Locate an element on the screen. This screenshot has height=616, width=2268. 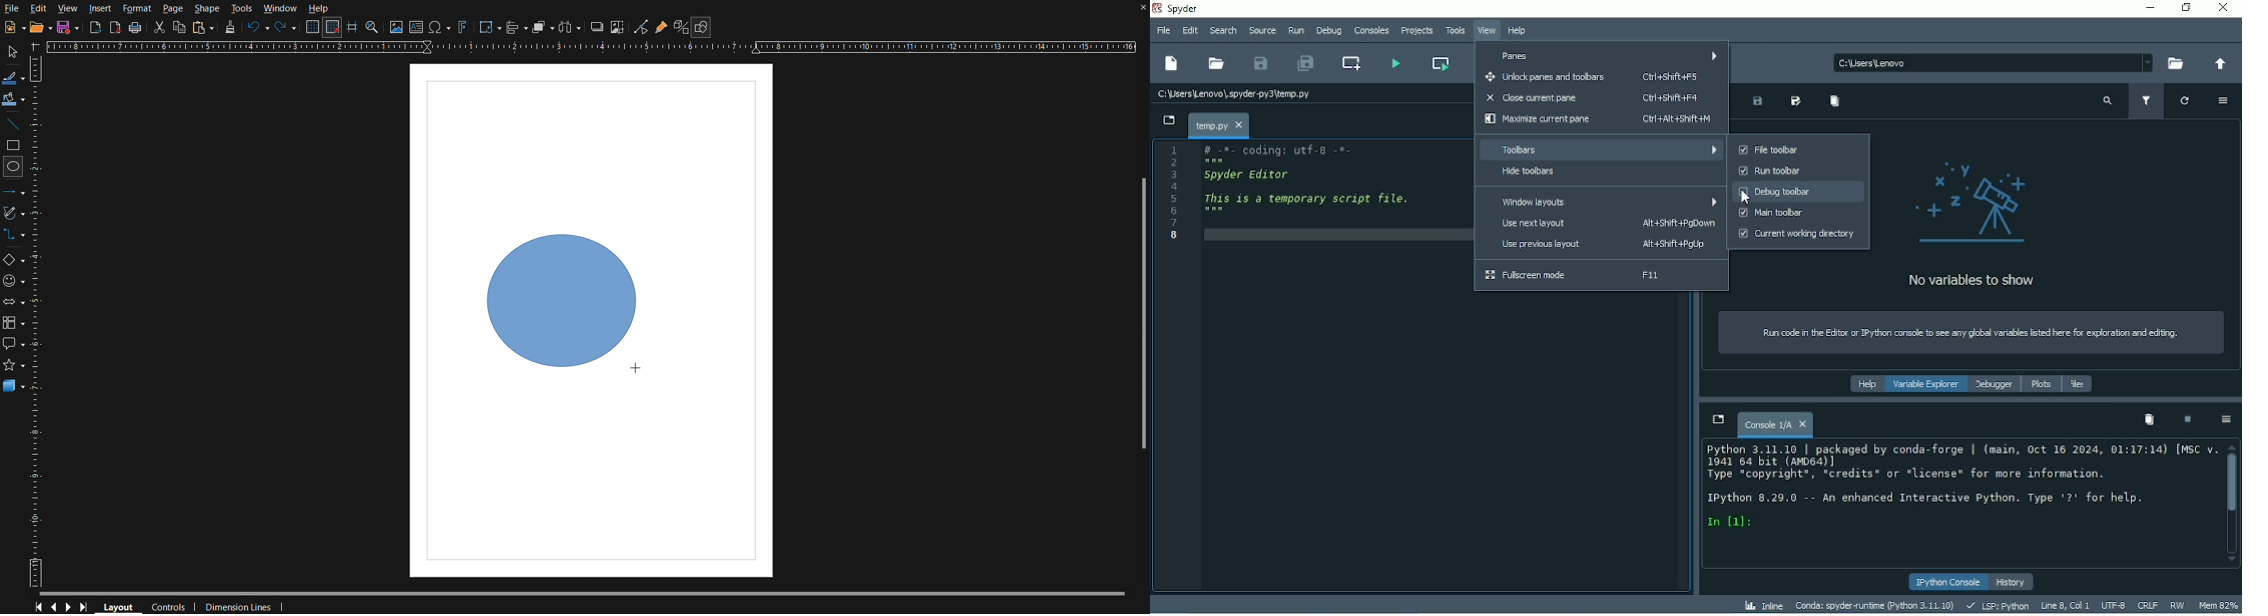
No variables to show is located at coordinates (1970, 223).